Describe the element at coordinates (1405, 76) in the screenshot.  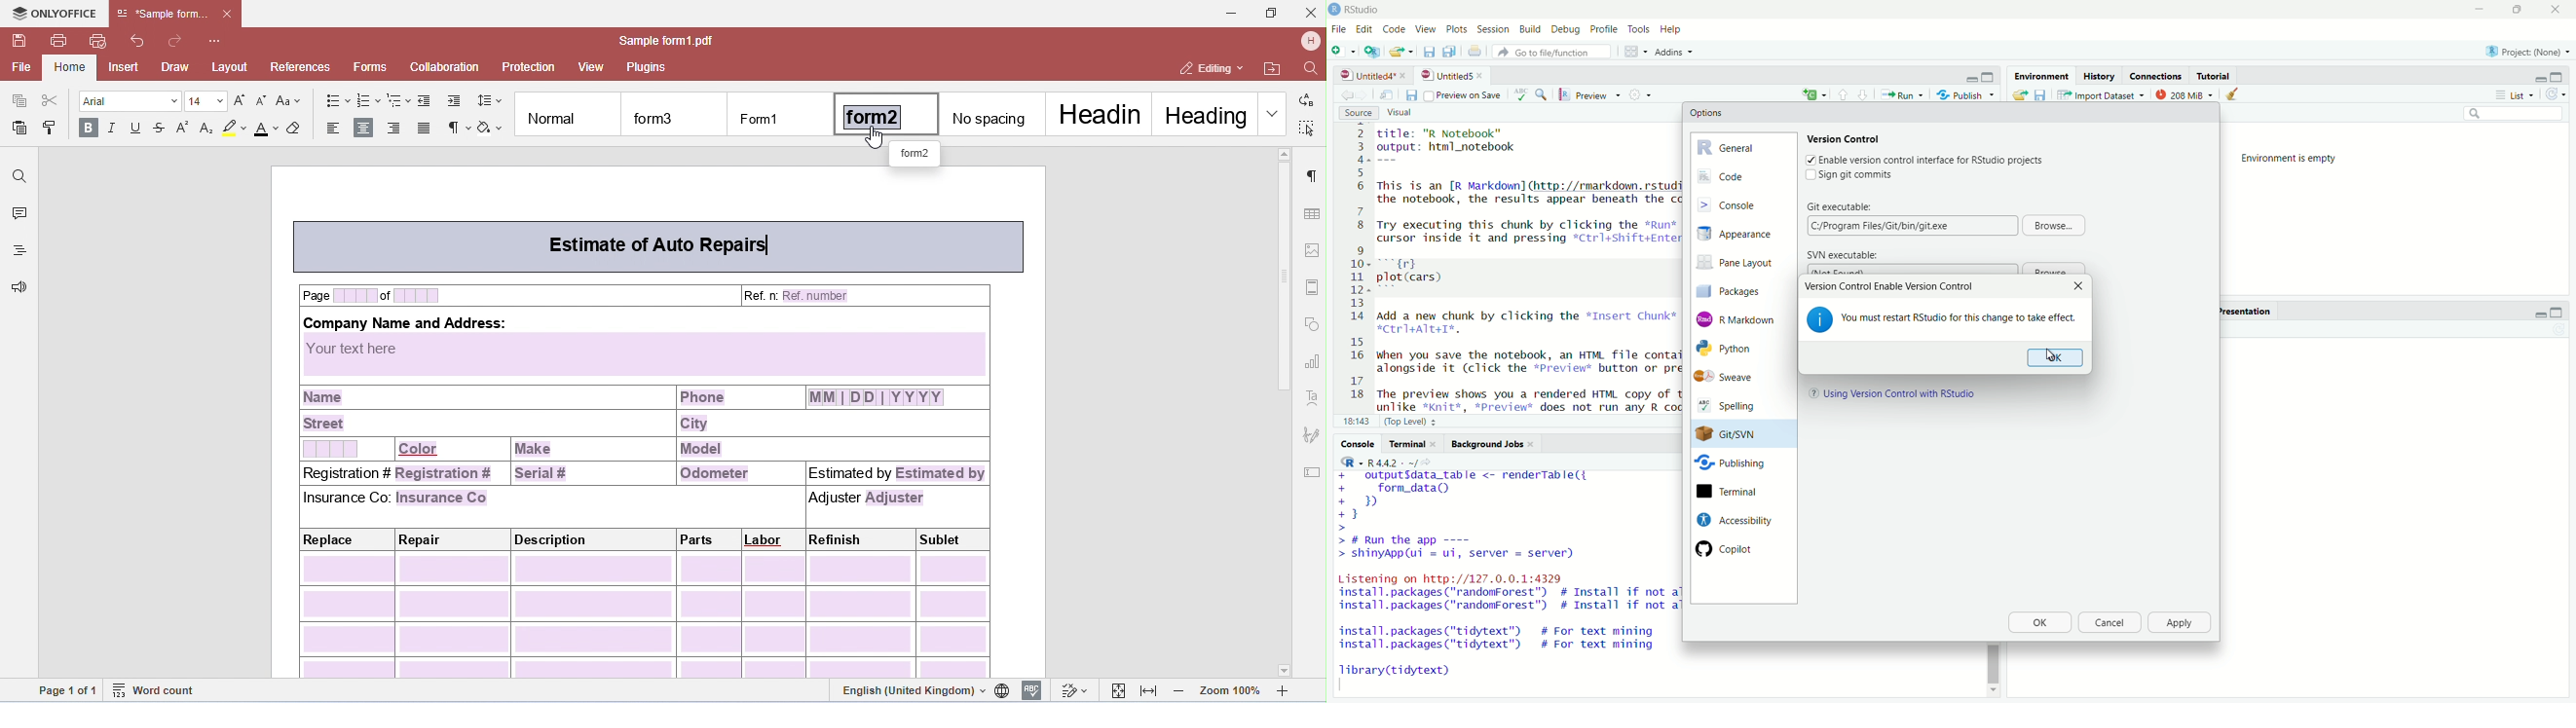
I see `close` at that location.